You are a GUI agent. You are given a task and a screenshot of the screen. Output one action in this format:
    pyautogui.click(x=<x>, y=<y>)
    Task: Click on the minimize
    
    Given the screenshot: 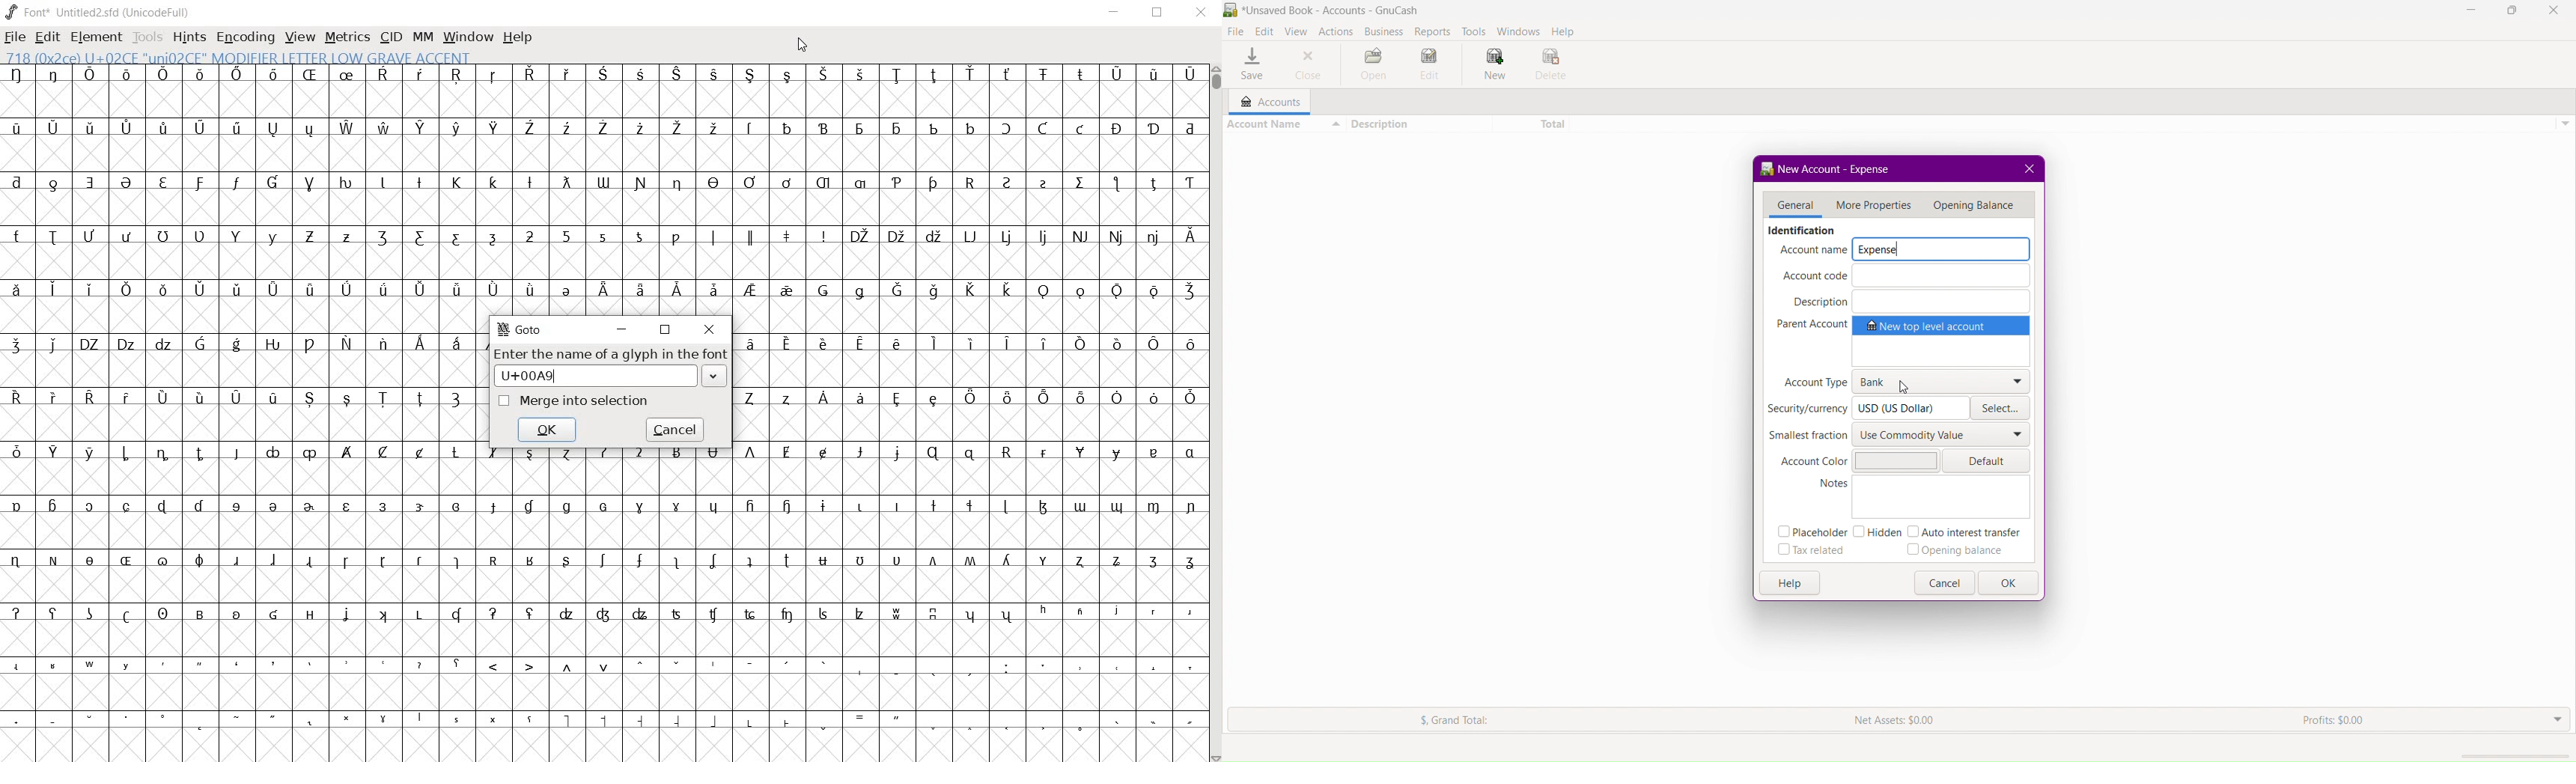 What is the action you would take?
    pyautogui.click(x=623, y=330)
    